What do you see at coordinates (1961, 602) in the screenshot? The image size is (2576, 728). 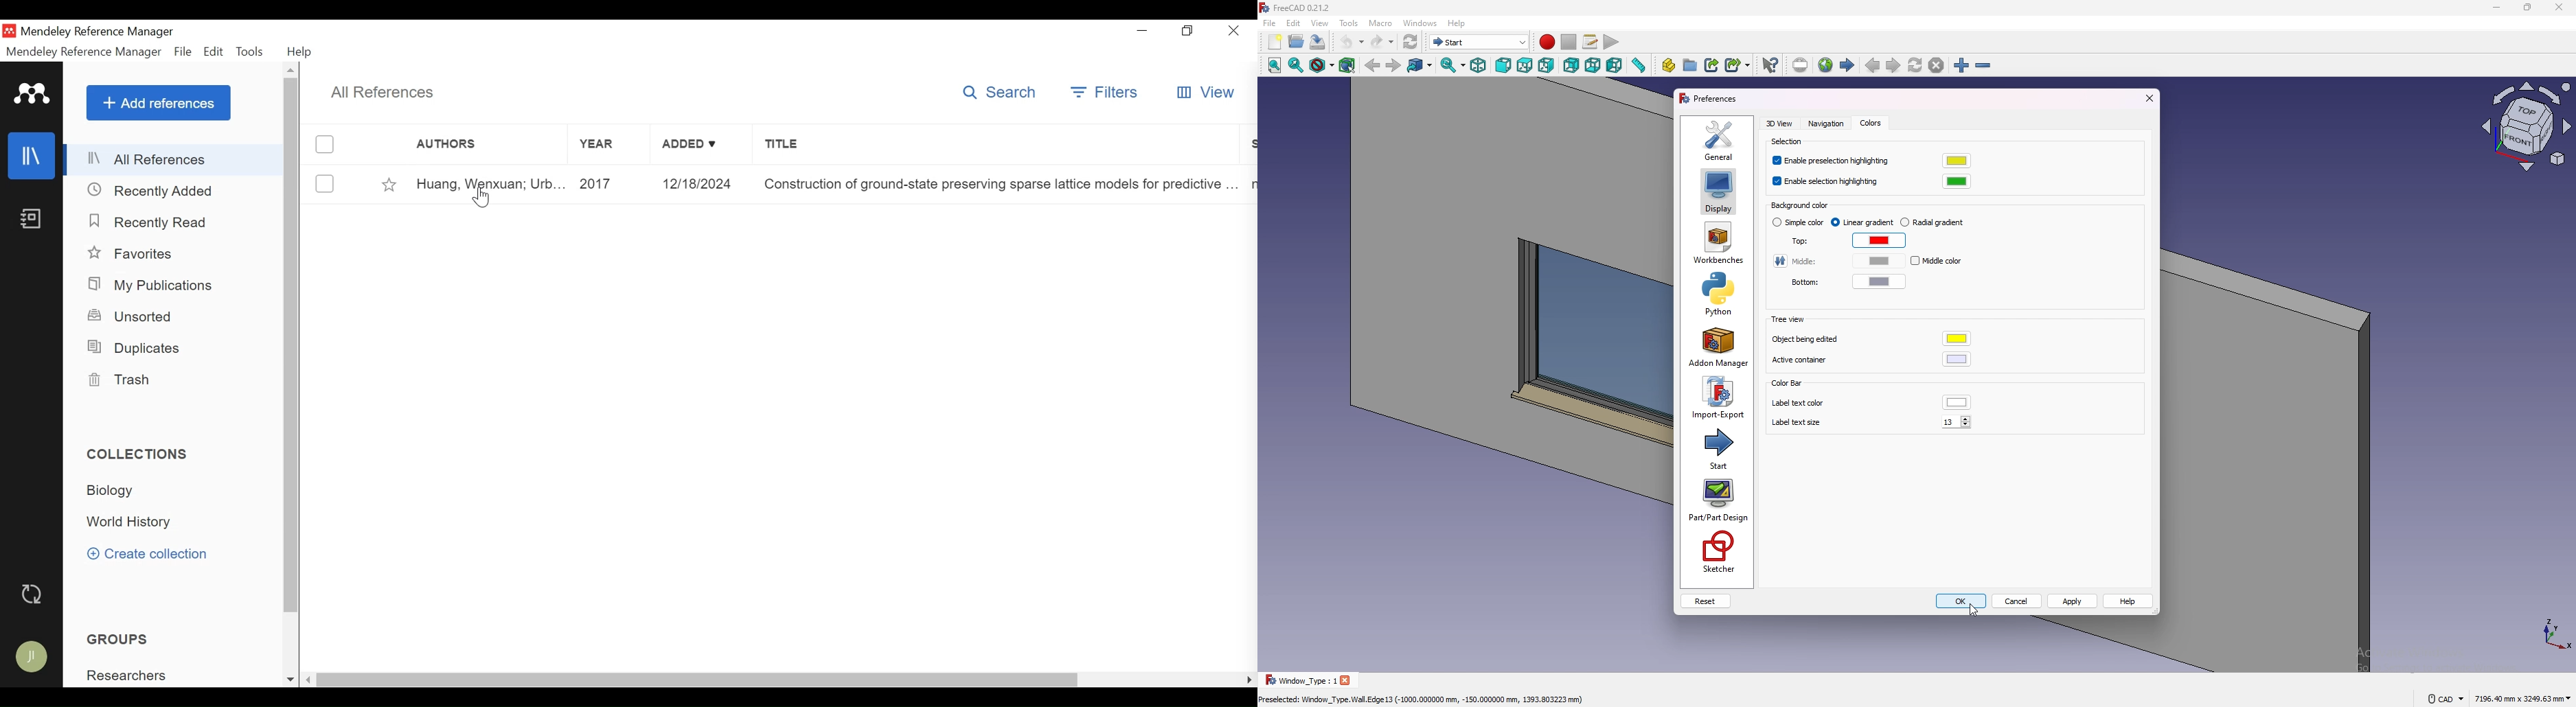 I see `ok` at bounding box center [1961, 602].